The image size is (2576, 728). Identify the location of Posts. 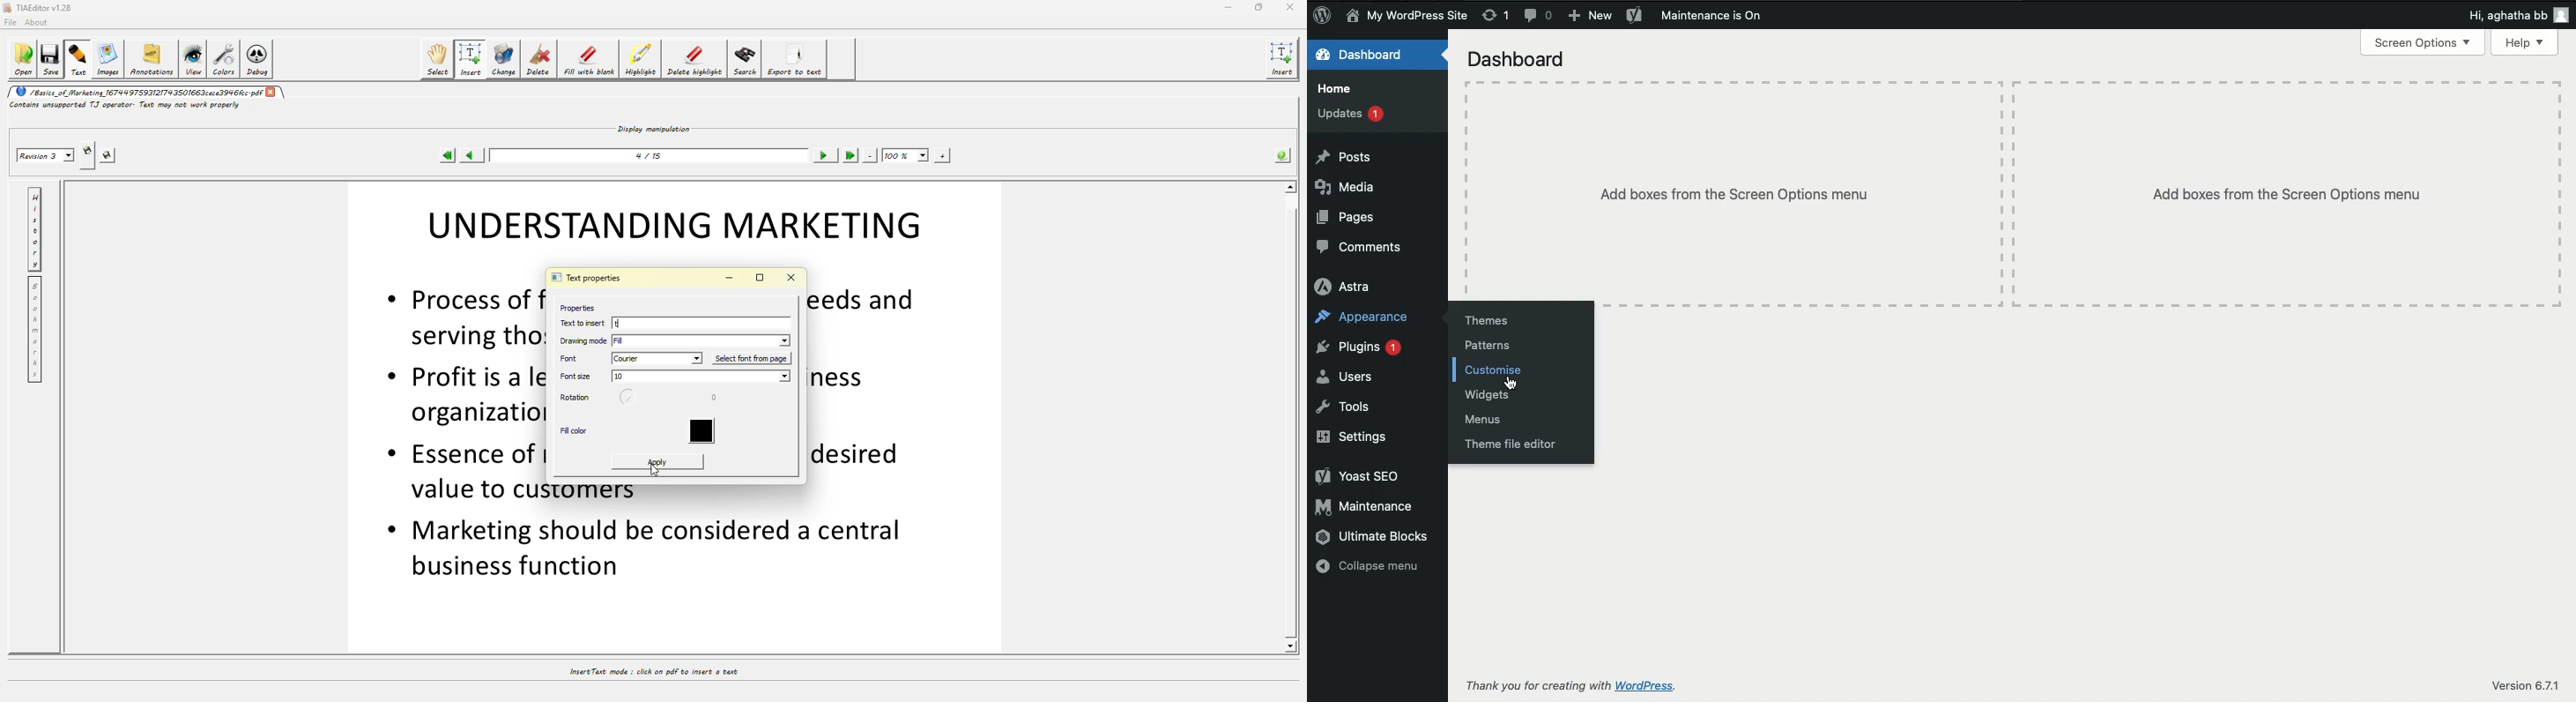
(1347, 157).